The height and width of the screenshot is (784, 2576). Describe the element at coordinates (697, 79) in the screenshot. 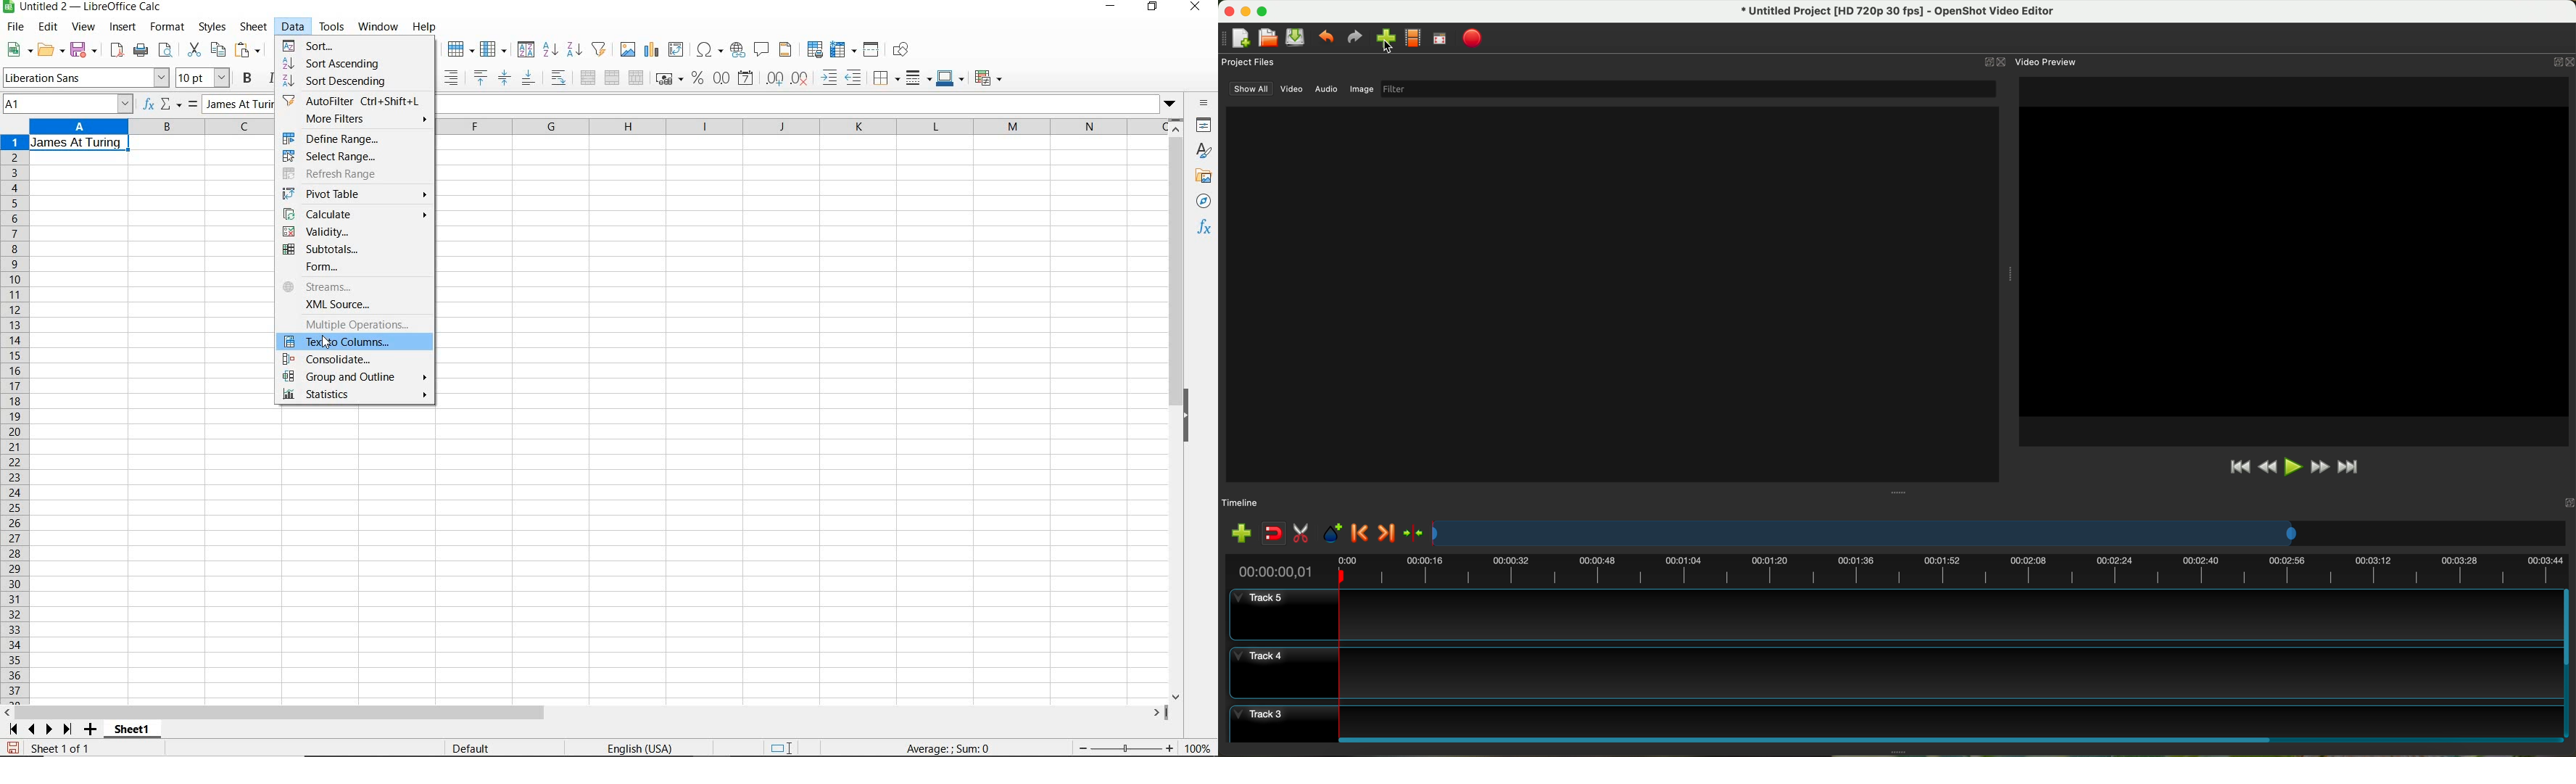

I see `format as percent` at that location.